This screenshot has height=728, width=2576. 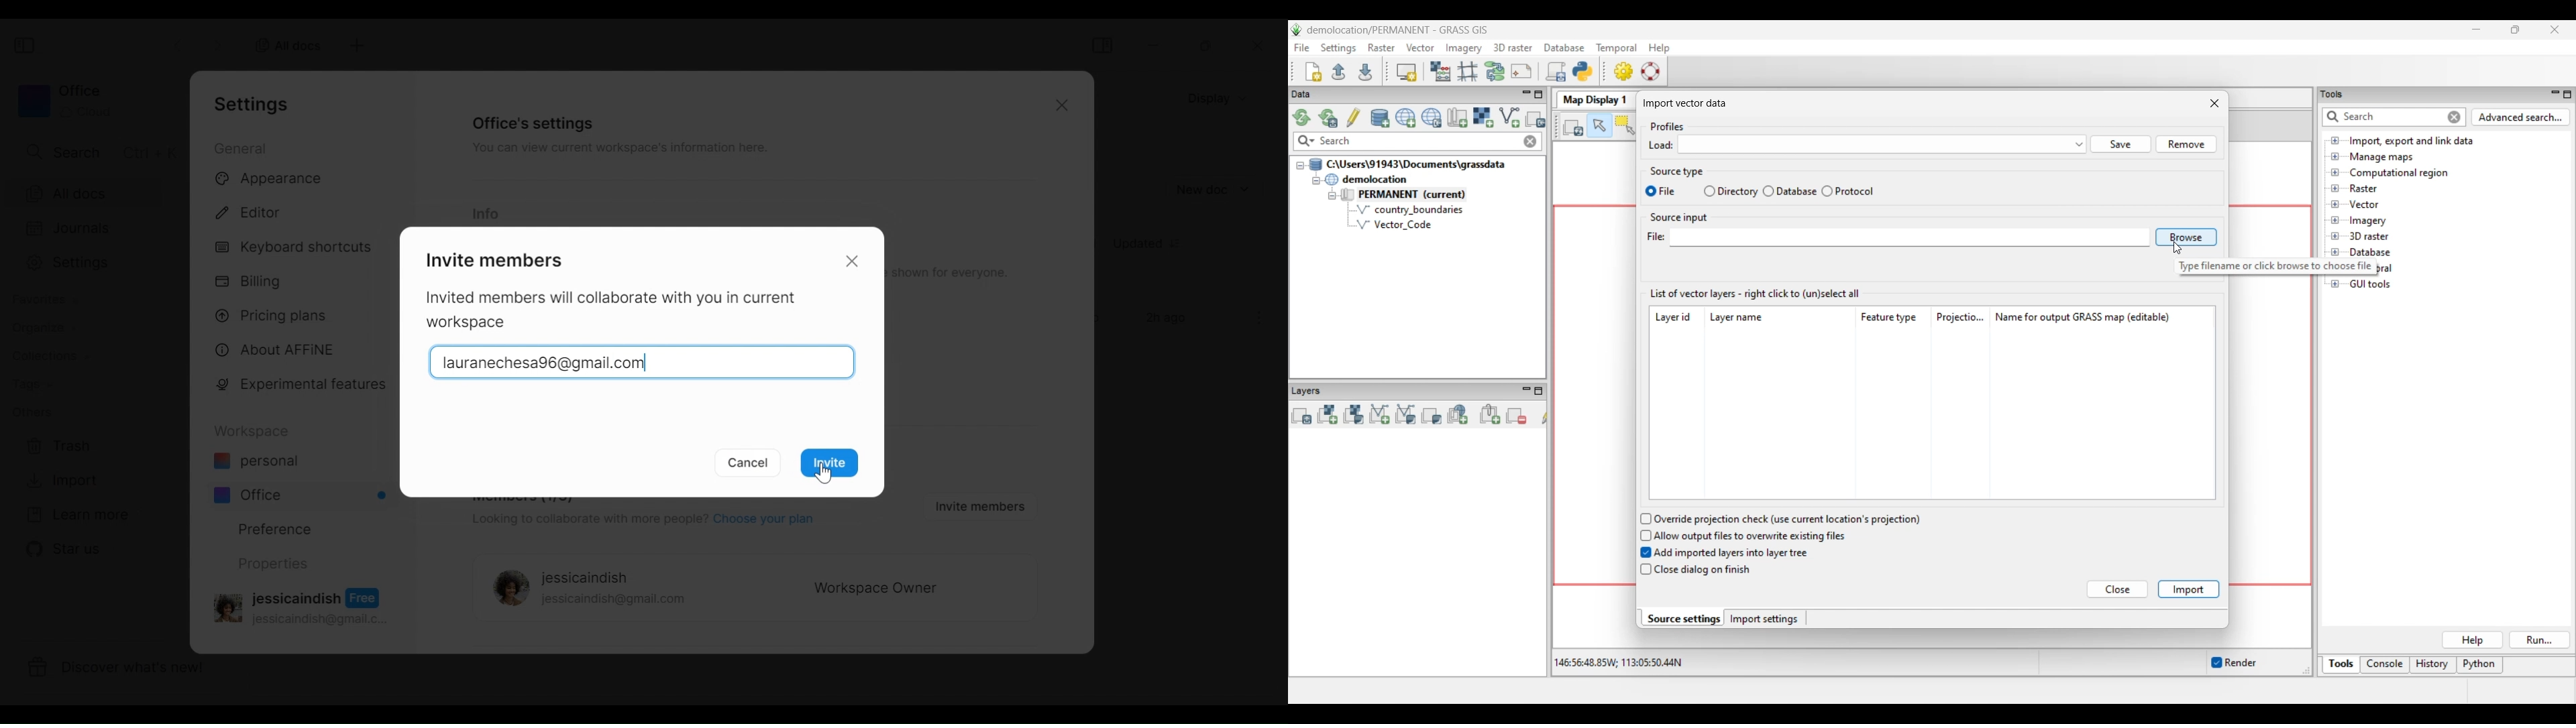 What do you see at coordinates (304, 605) in the screenshot?
I see `Account` at bounding box center [304, 605].